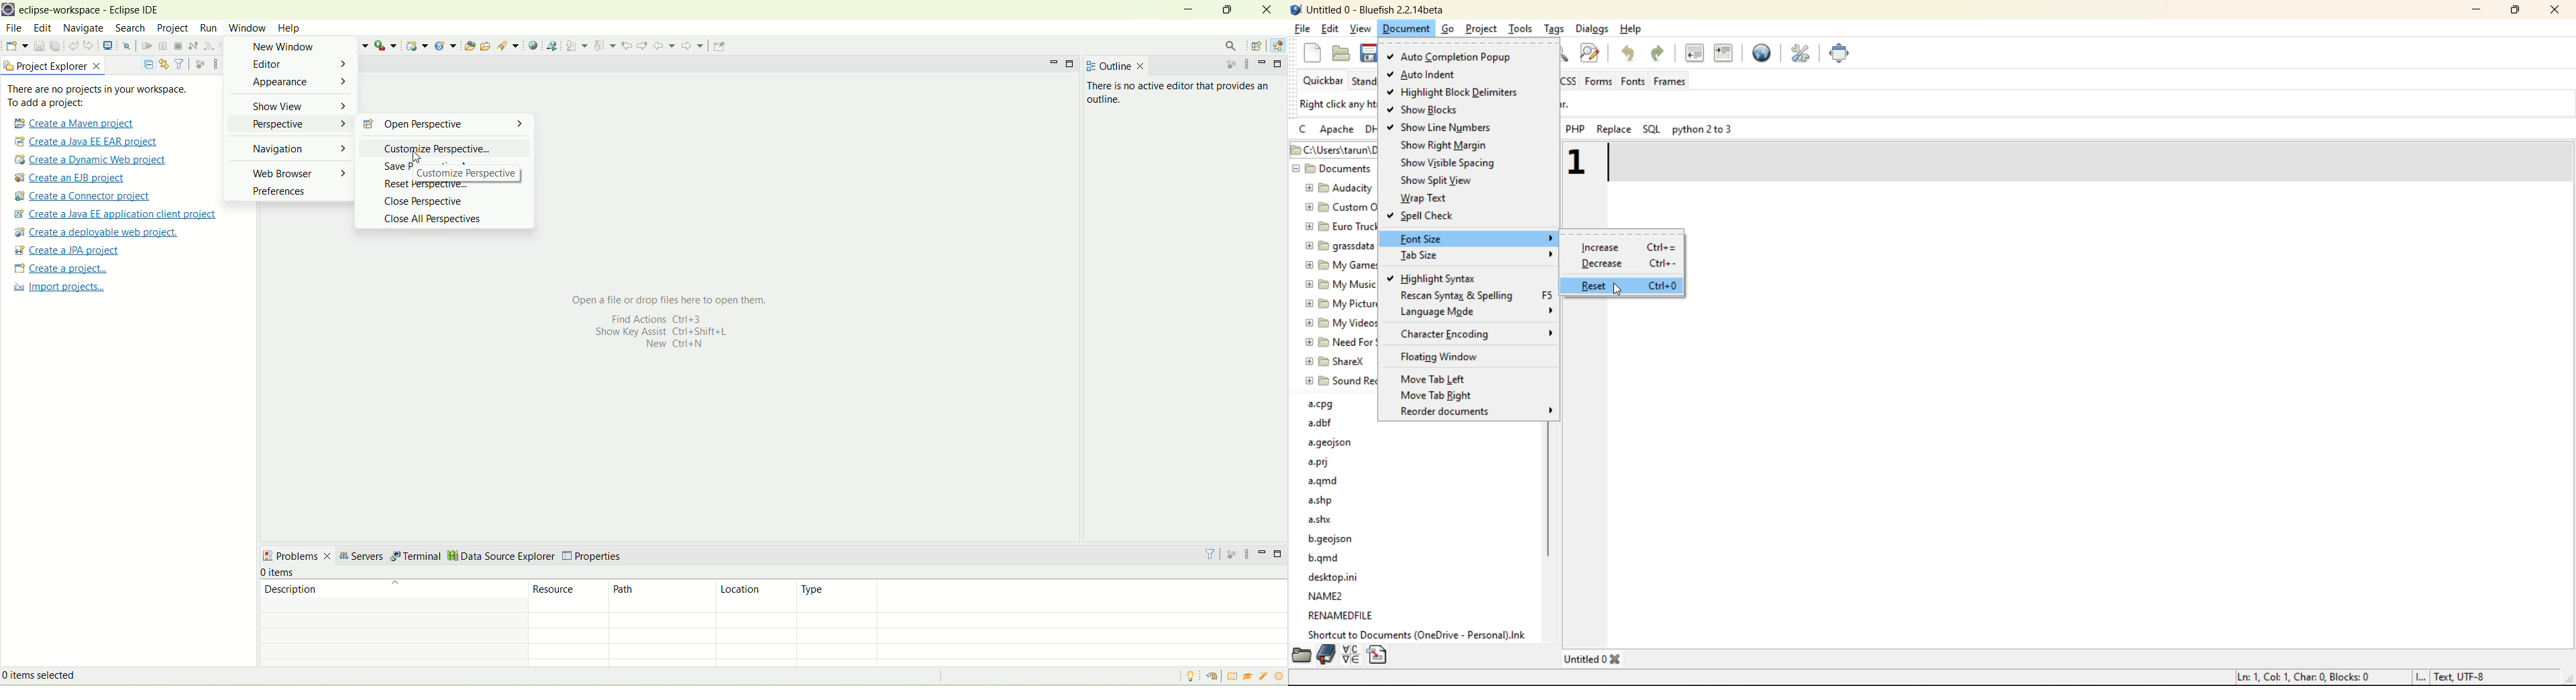 The height and width of the screenshot is (700, 2576). I want to click on view menu, so click(1250, 555).